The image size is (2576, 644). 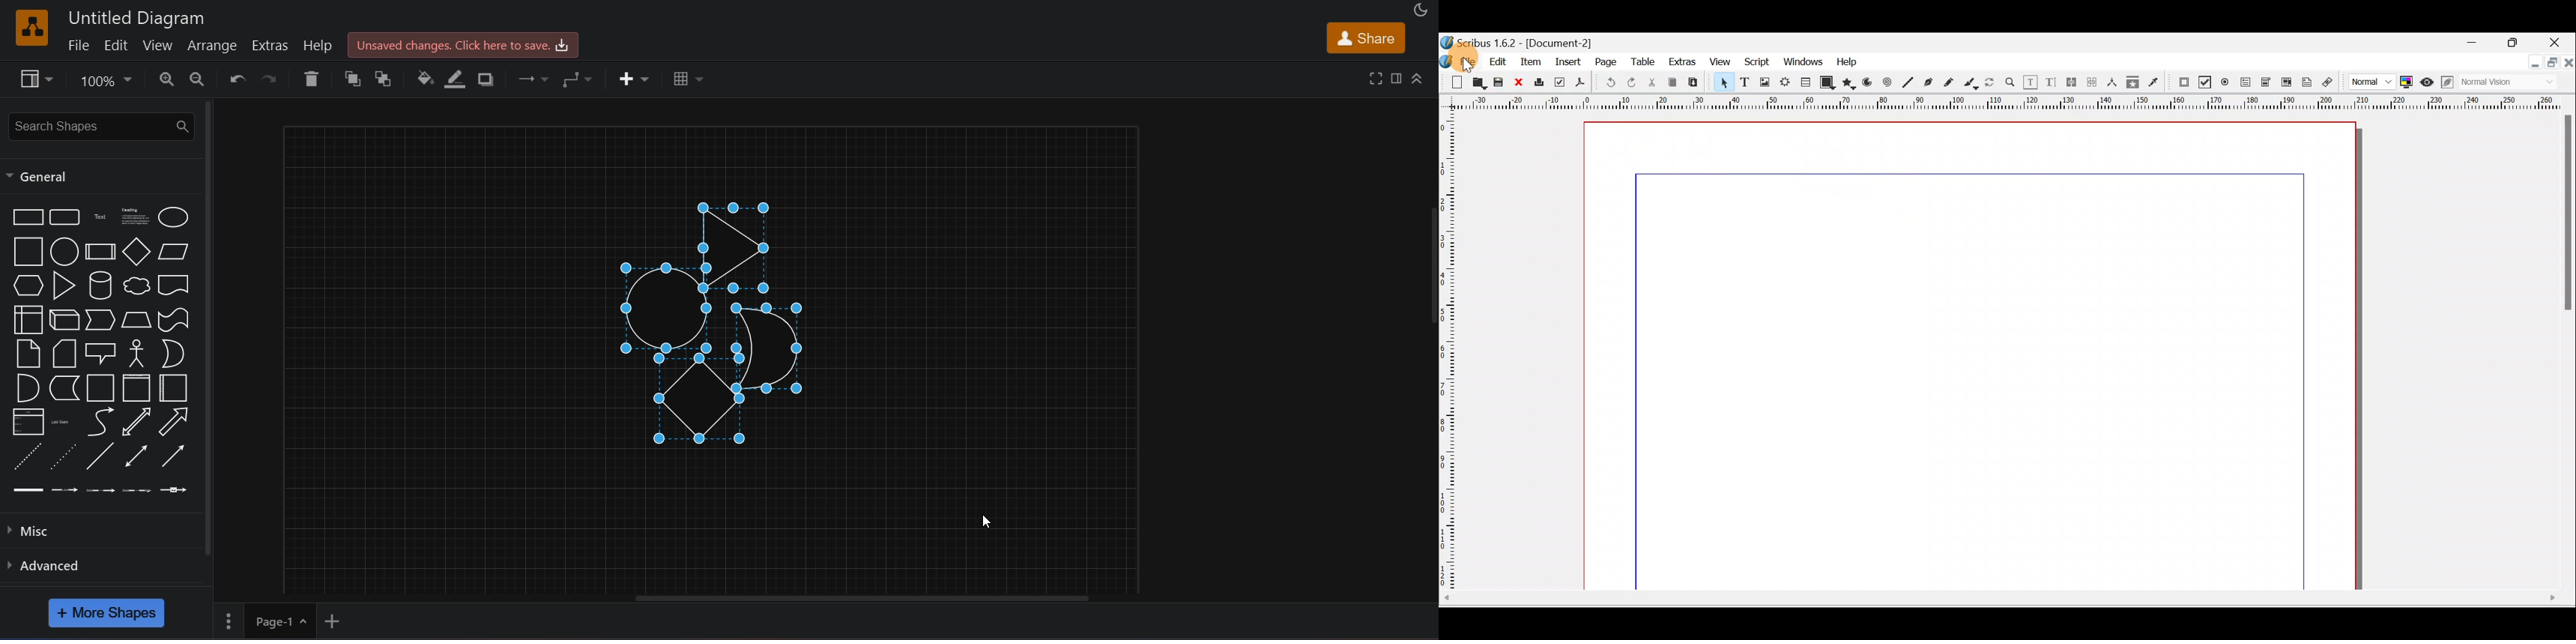 I want to click on Help, so click(x=1849, y=62).